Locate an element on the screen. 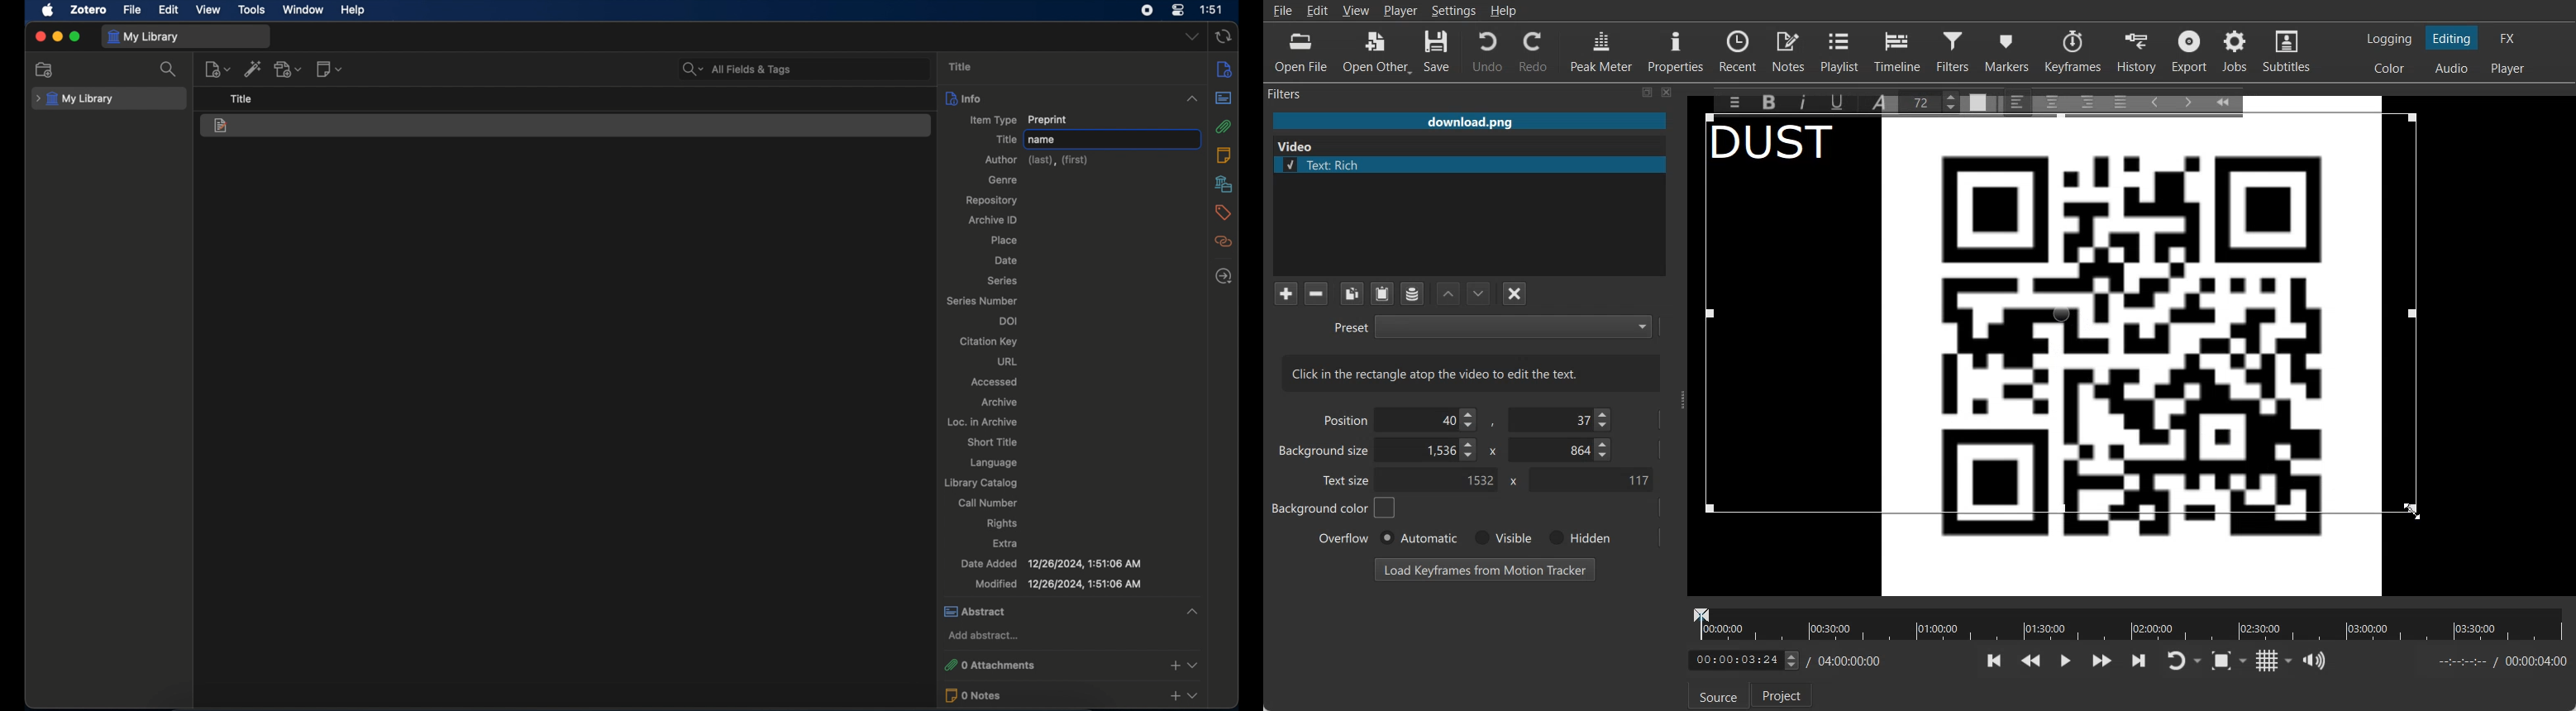 This screenshot has width=2576, height=728. url is located at coordinates (1010, 362).